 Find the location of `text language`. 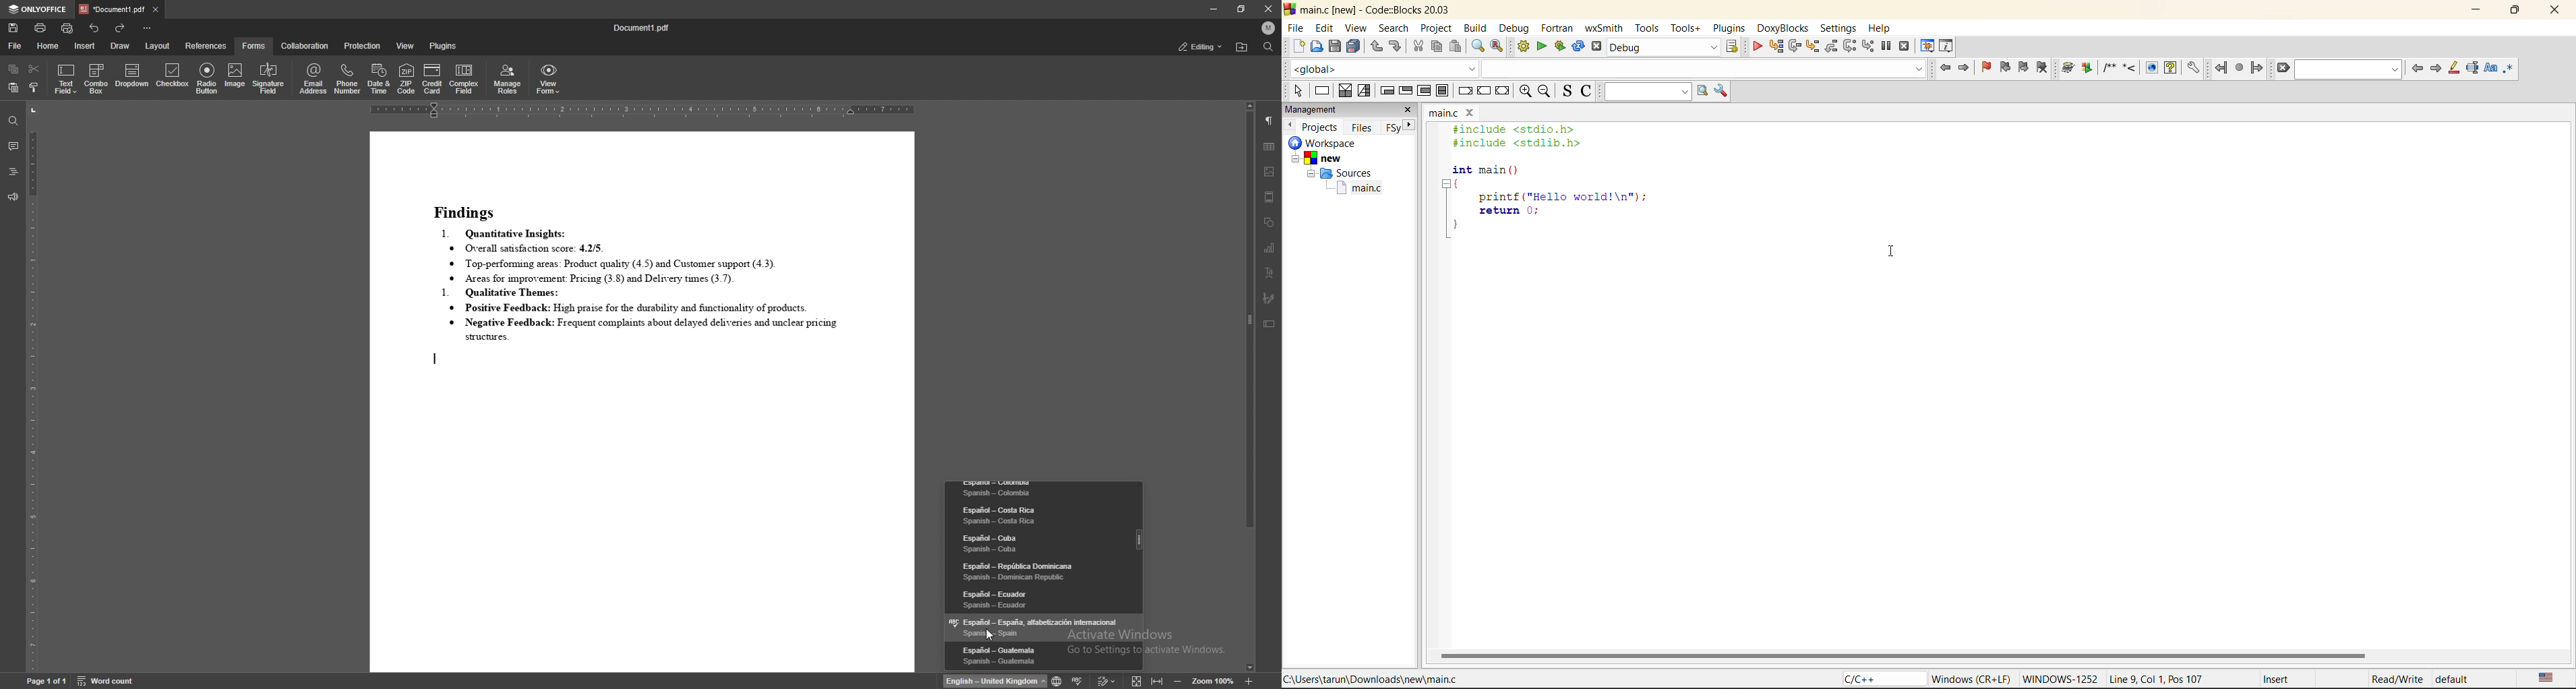

text language is located at coordinates (2548, 678).